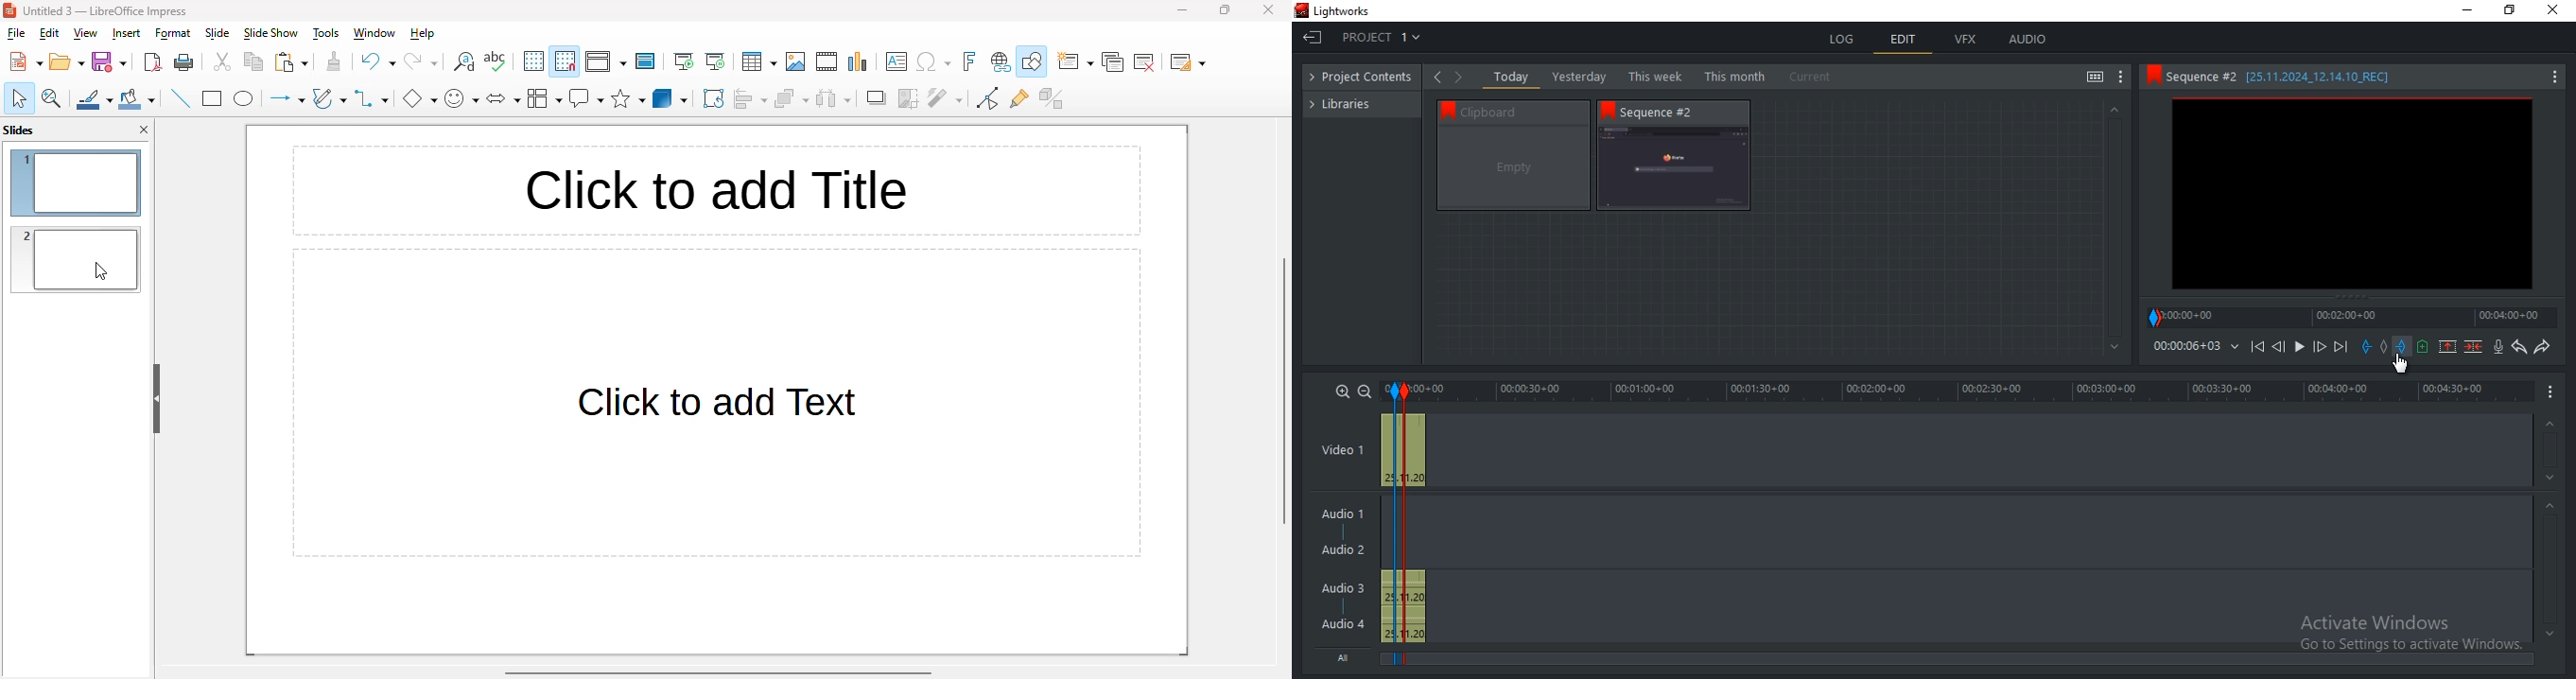 The image size is (2576, 700). I want to click on slide 2, so click(76, 259).